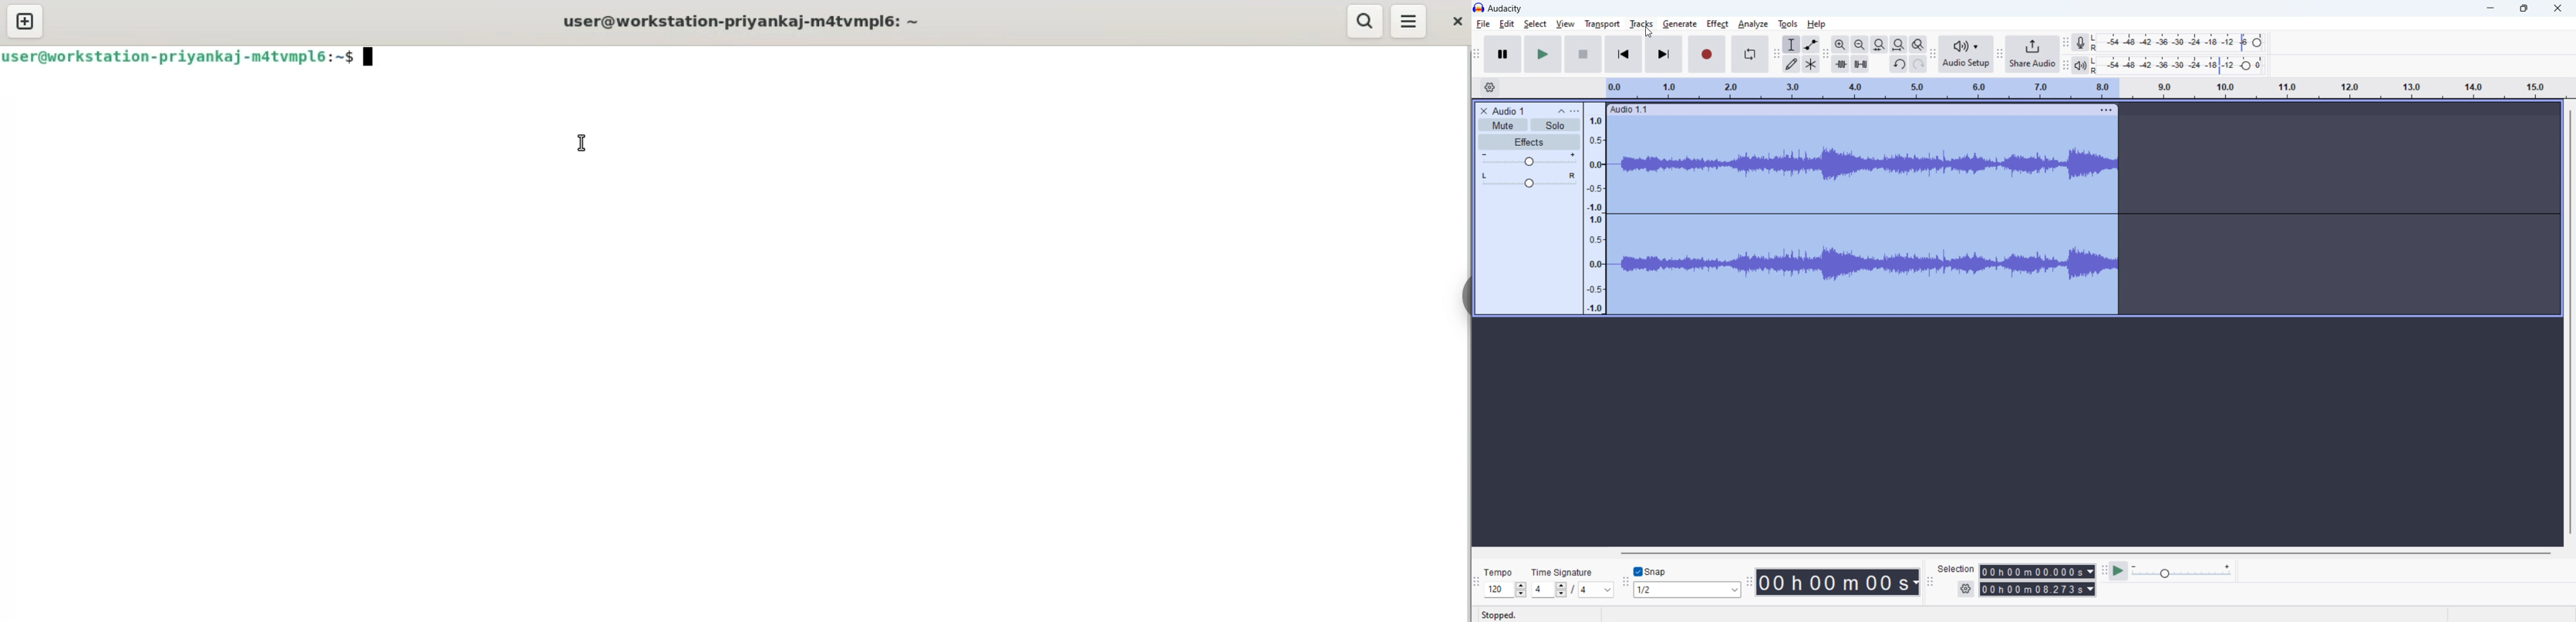 The image size is (2576, 644). I want to click on trim audio outside selection, so click(1841, 65).